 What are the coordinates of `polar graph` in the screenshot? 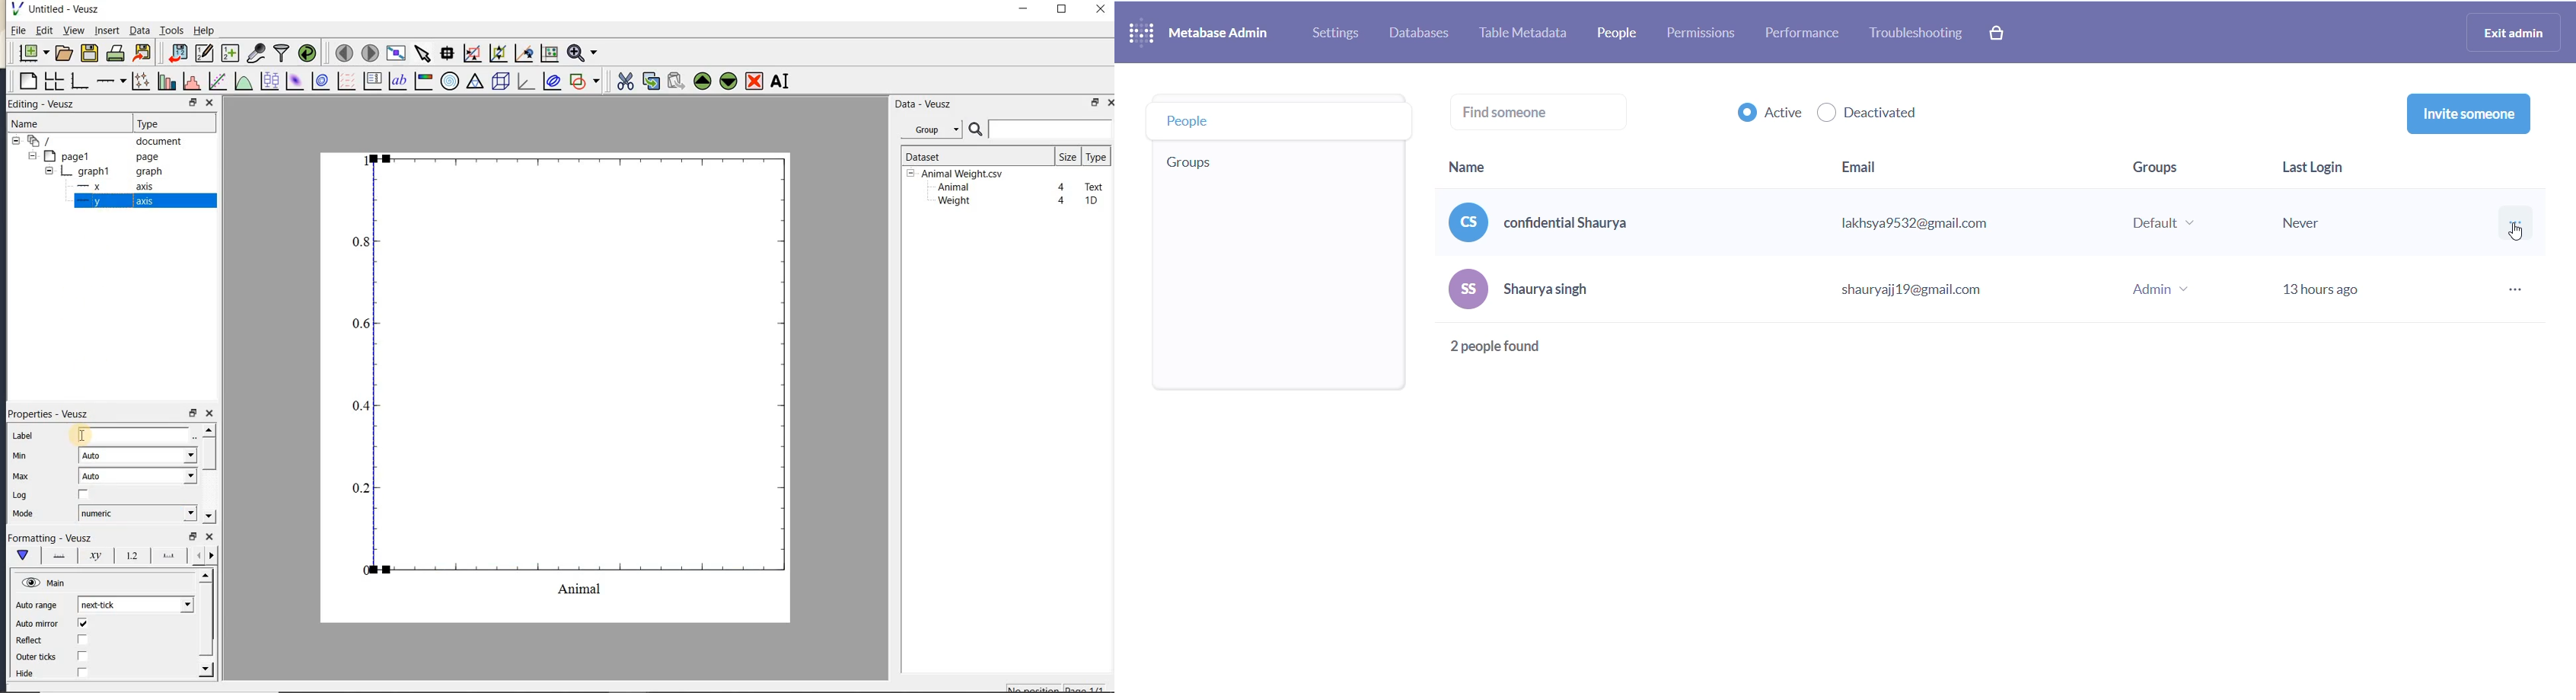 It's located at (449, 81).